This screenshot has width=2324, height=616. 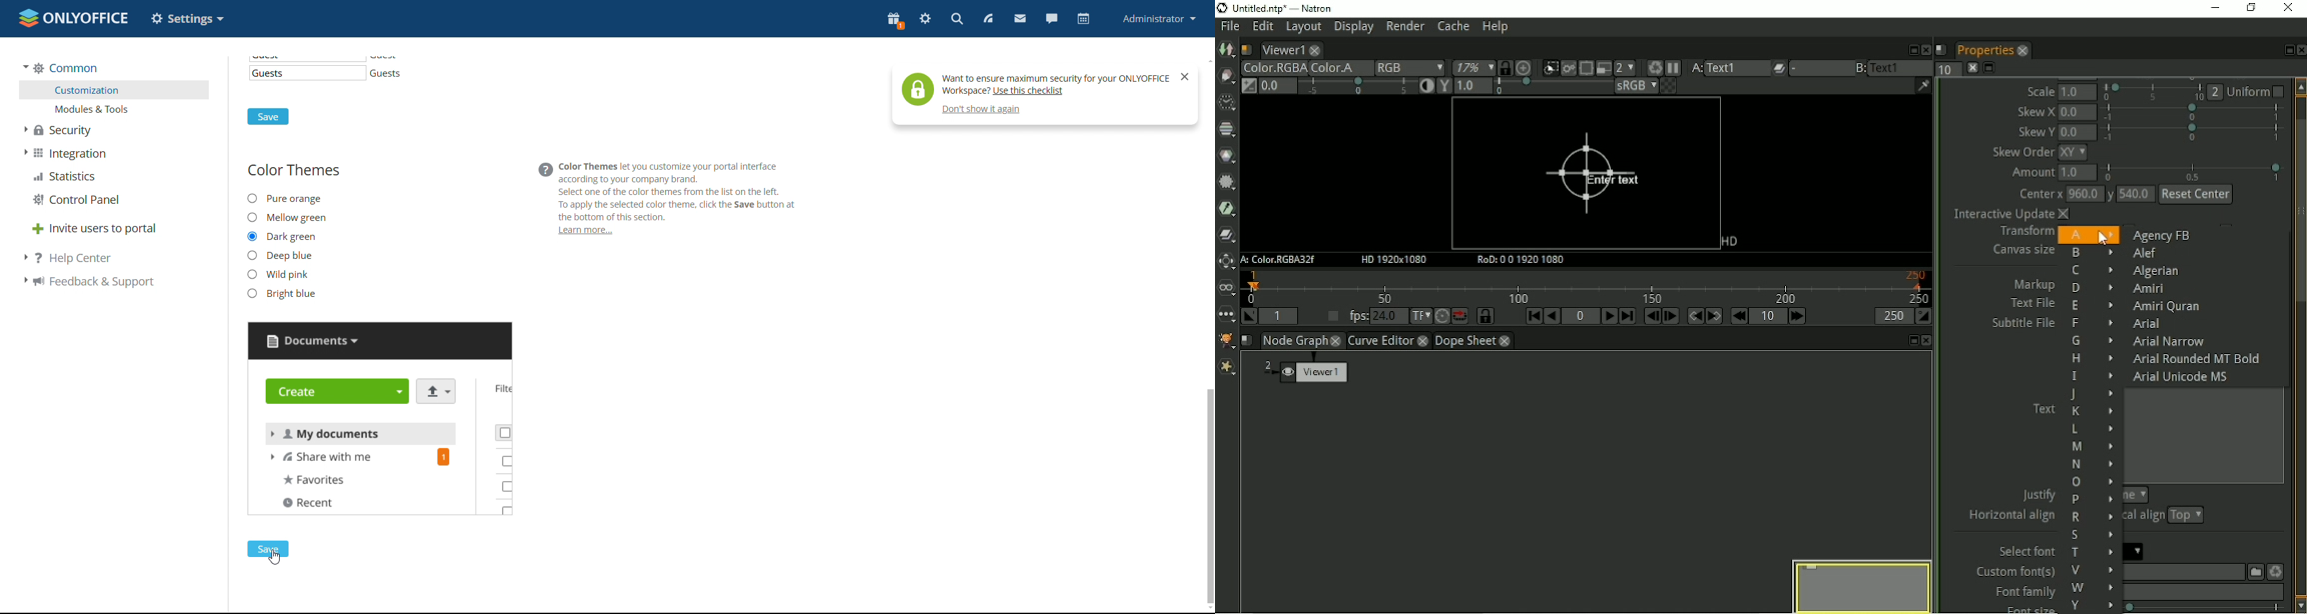 I want to click on onlyoffice logo, so click(x=27, y=18).